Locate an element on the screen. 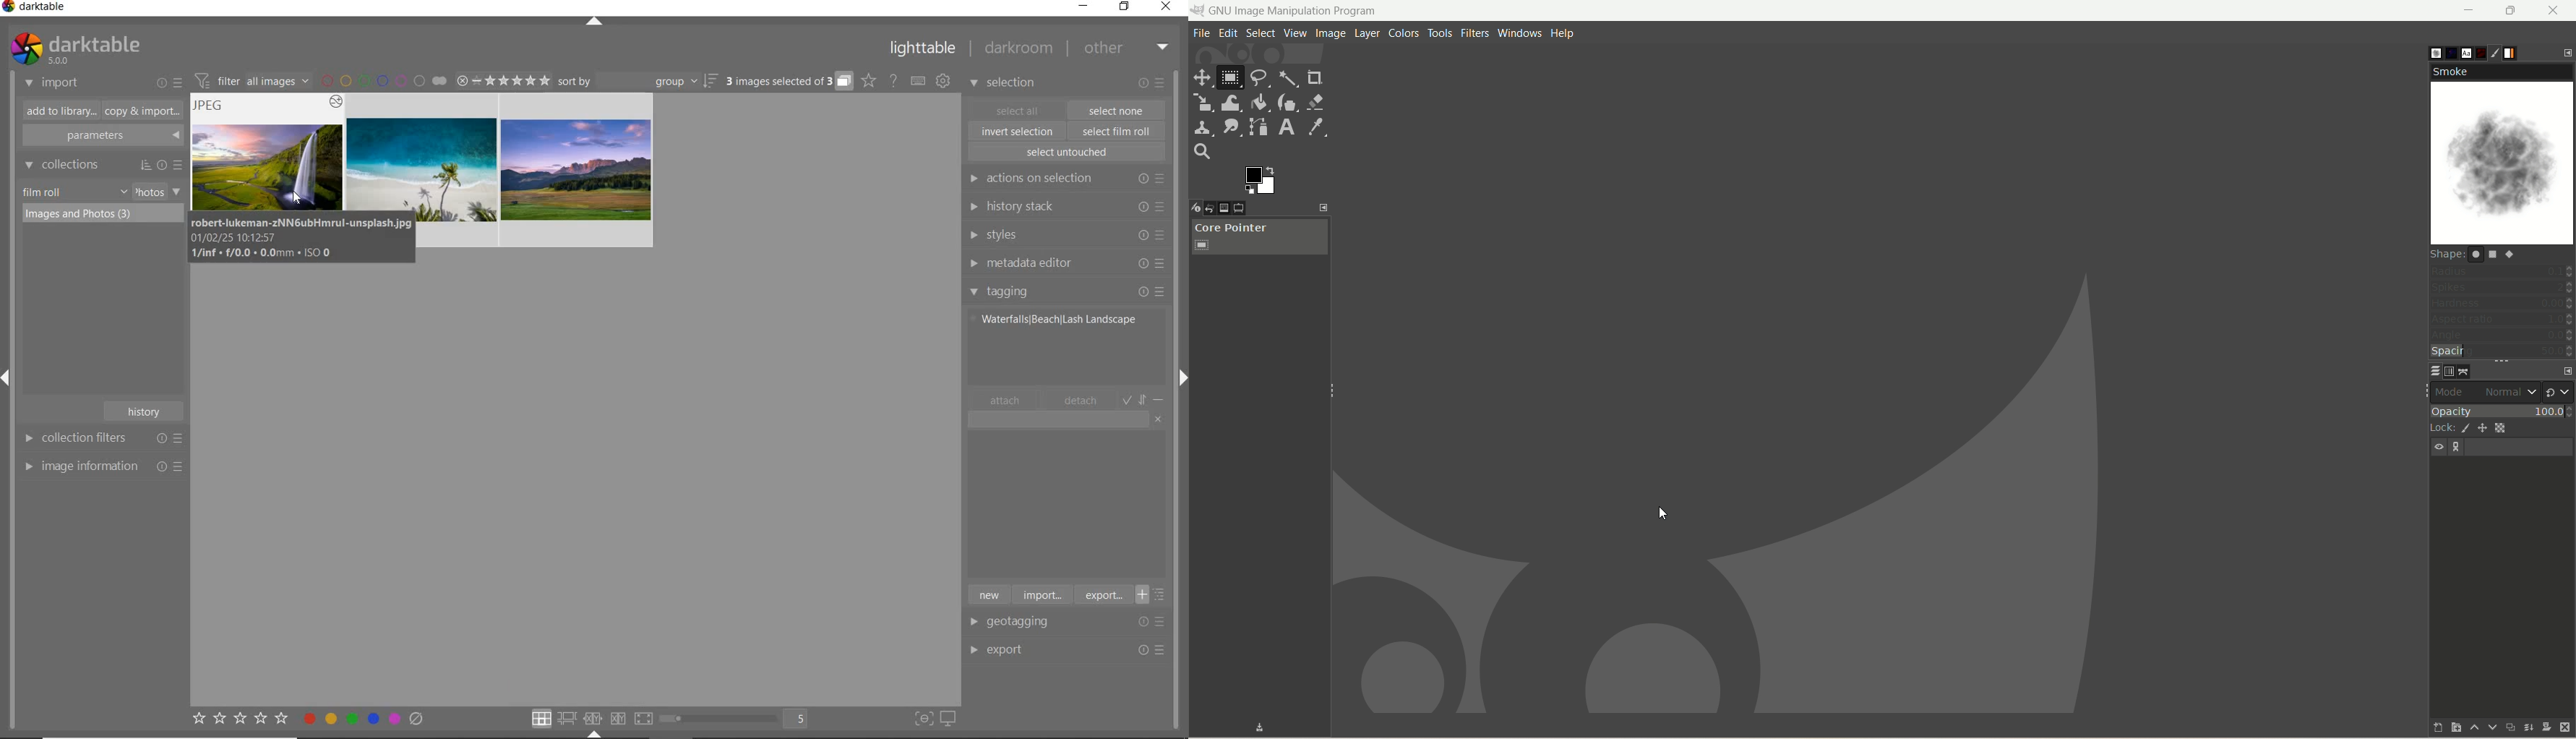 Image resolution: width=2576 pixels, height=756 pixels. add to library is located at coordinates (57, 111).